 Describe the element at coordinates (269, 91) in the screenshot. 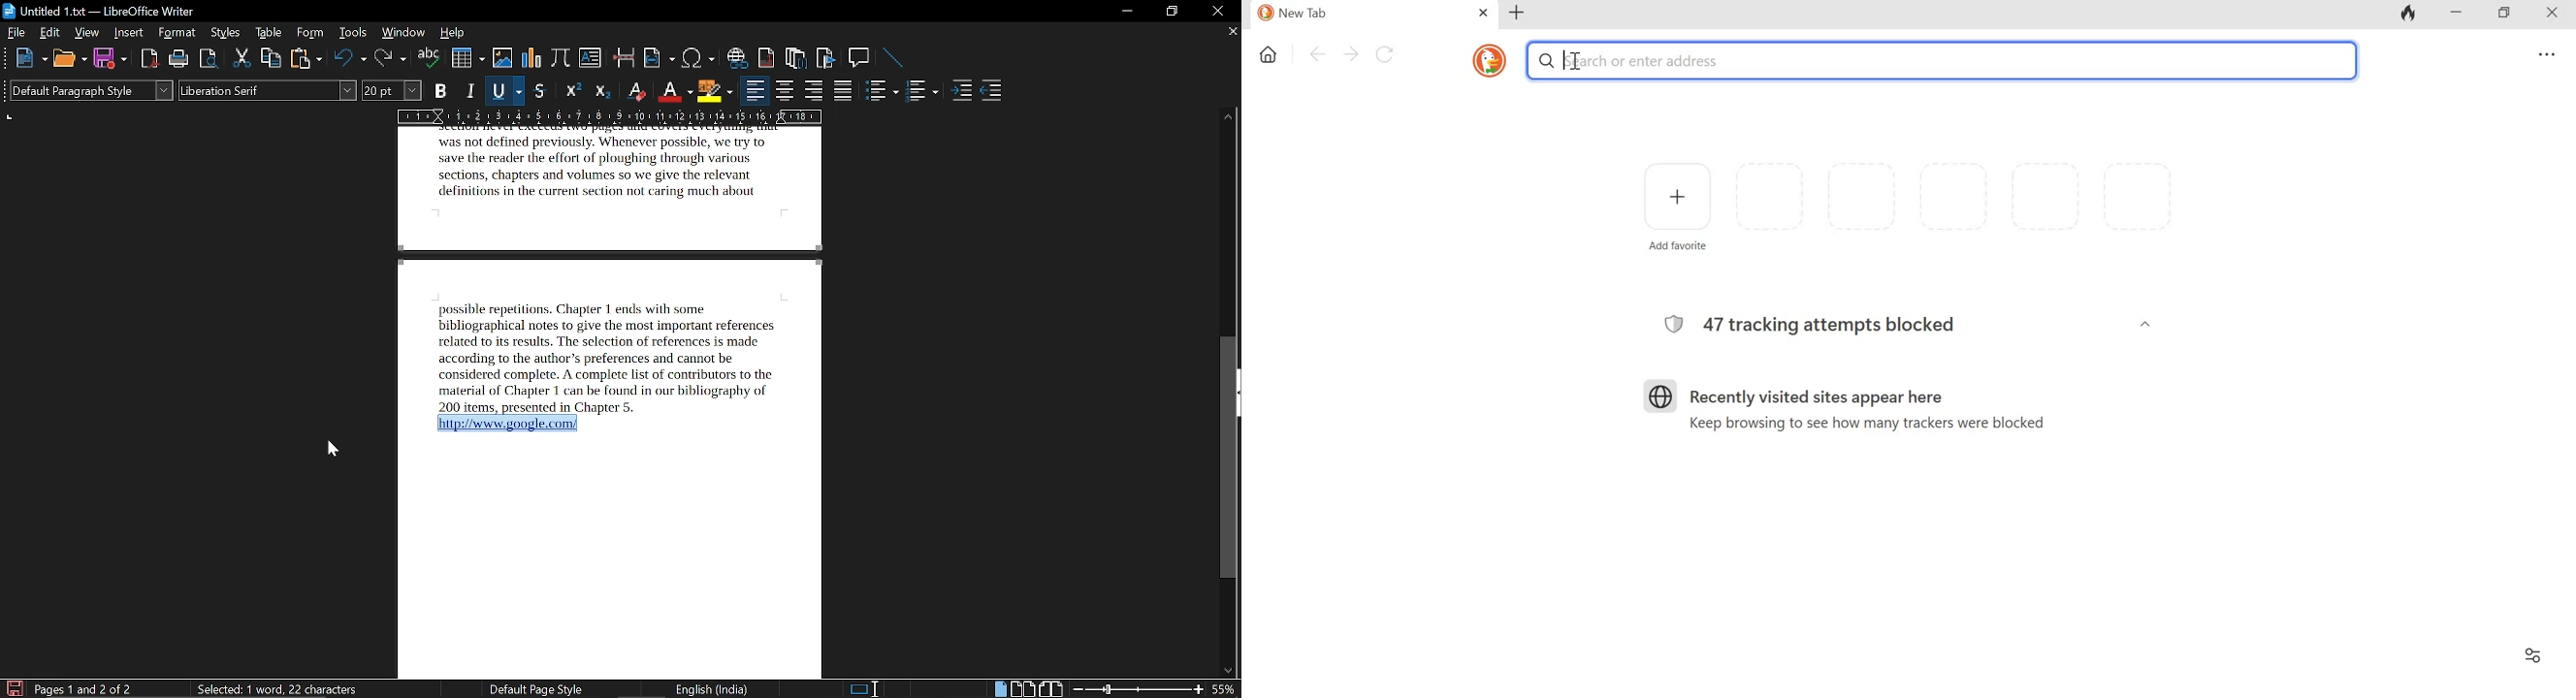

I see `font style` at that location.